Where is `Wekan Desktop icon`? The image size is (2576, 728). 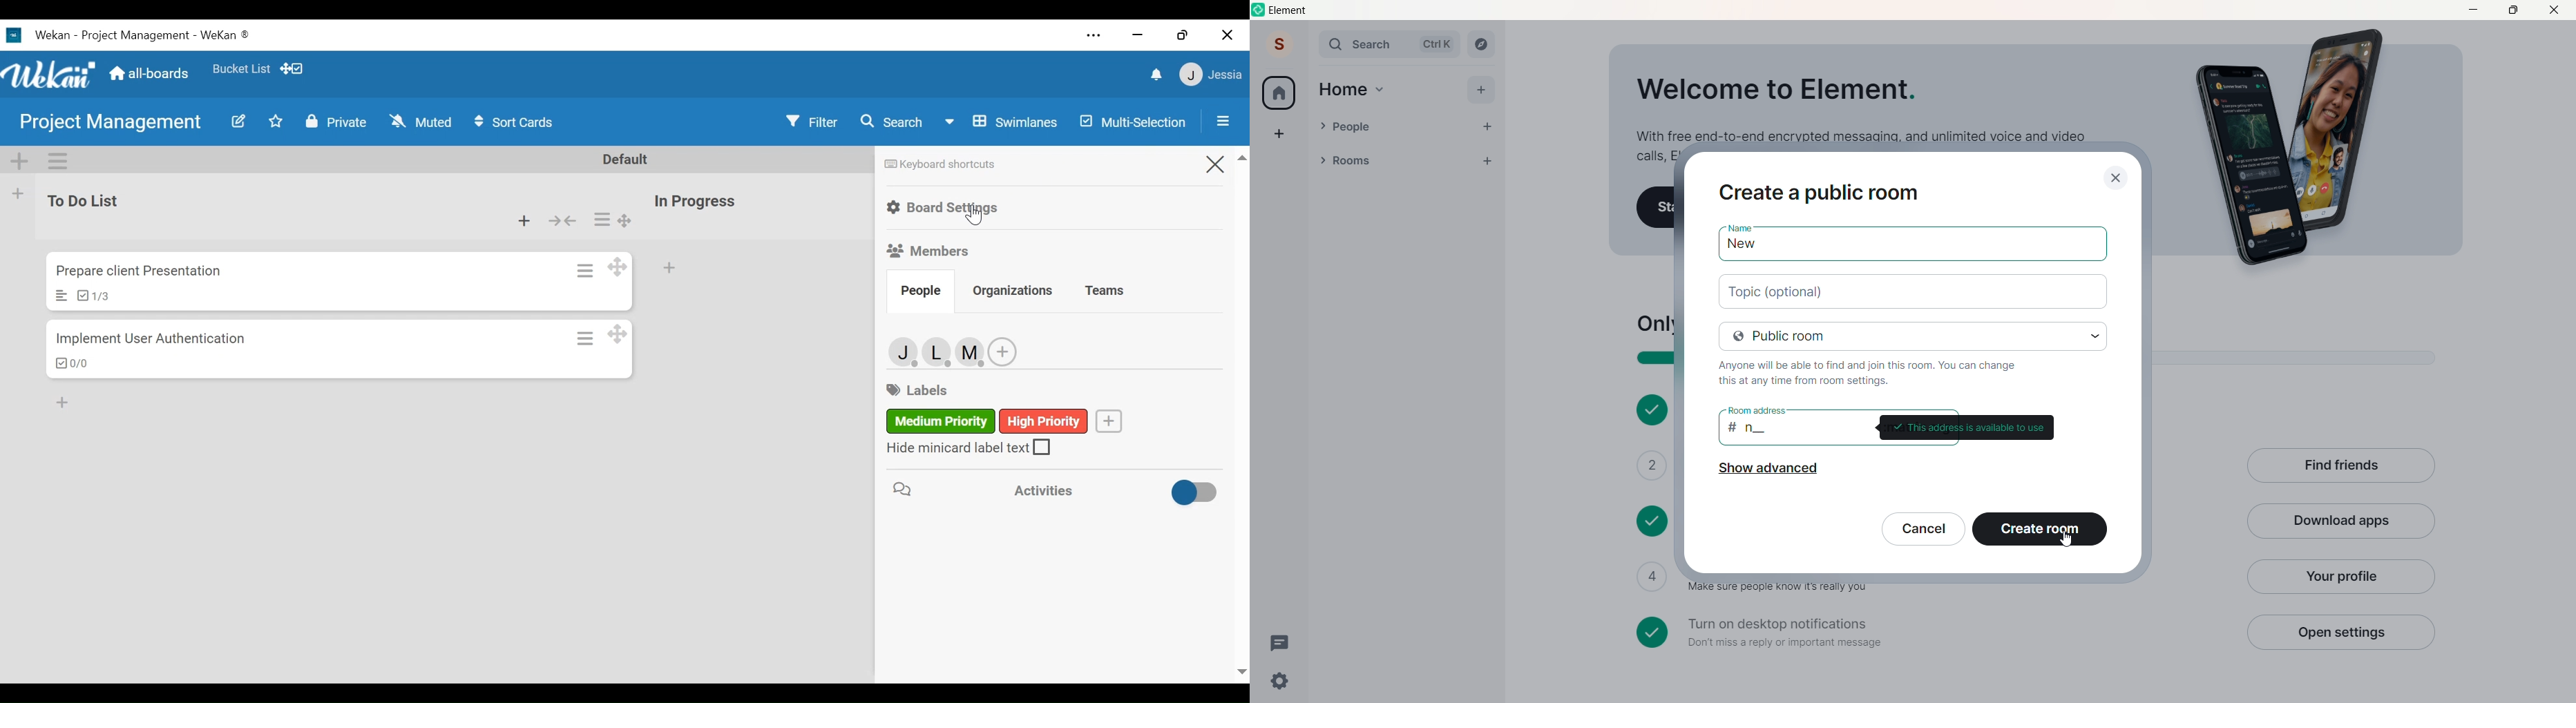 Wekan Desktop icon is located at coordinates (135, 36).